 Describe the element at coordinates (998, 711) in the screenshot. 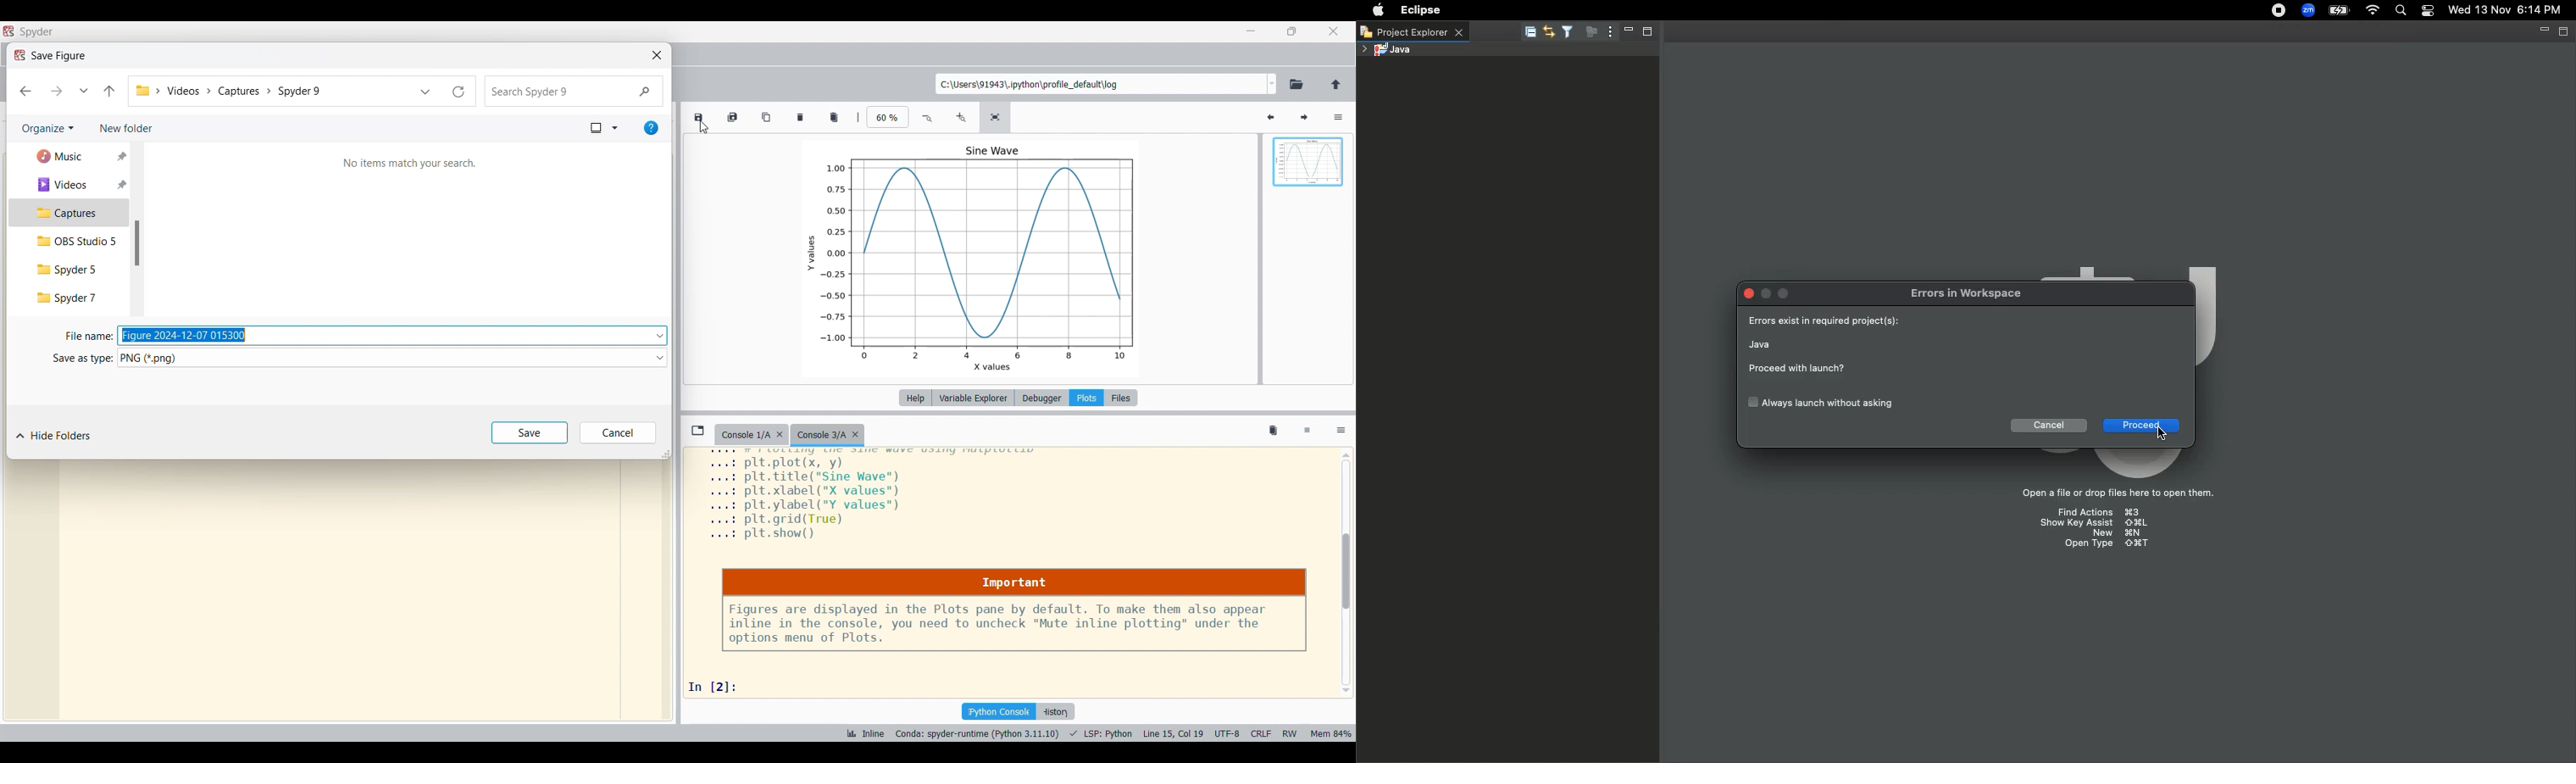

I see `IPython console` at that location.